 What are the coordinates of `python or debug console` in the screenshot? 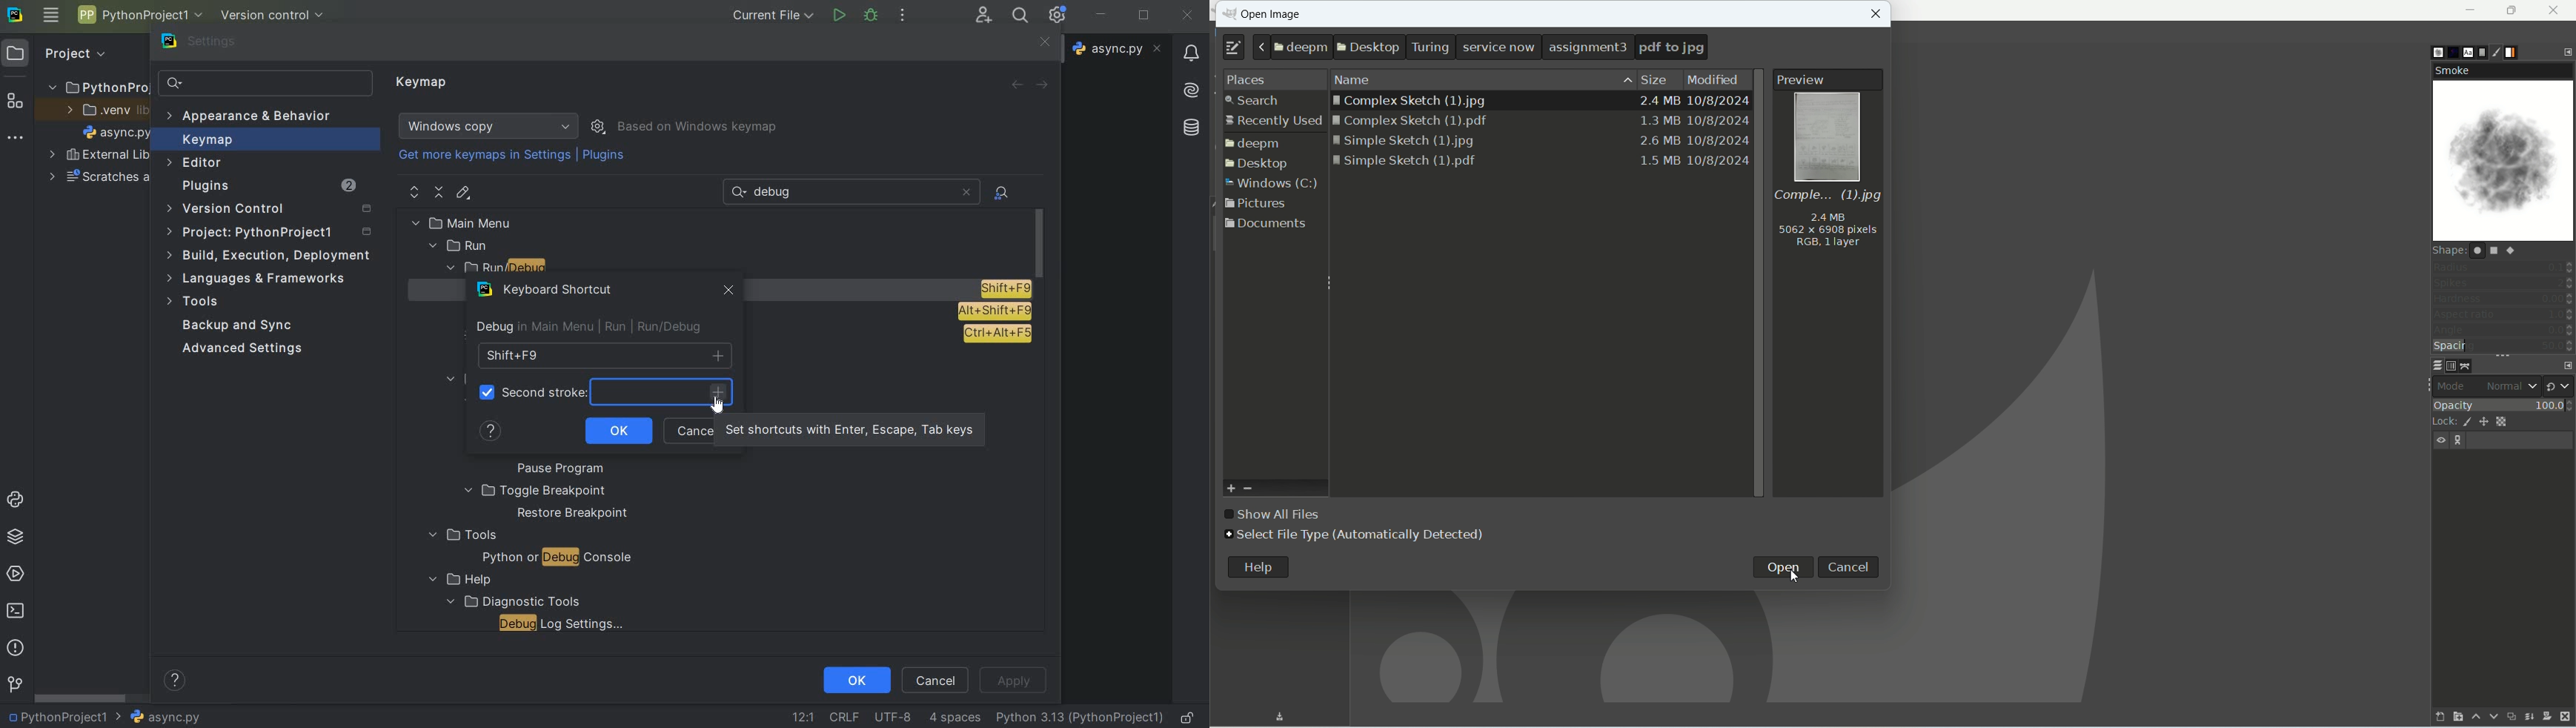 It's located at (557, 559).